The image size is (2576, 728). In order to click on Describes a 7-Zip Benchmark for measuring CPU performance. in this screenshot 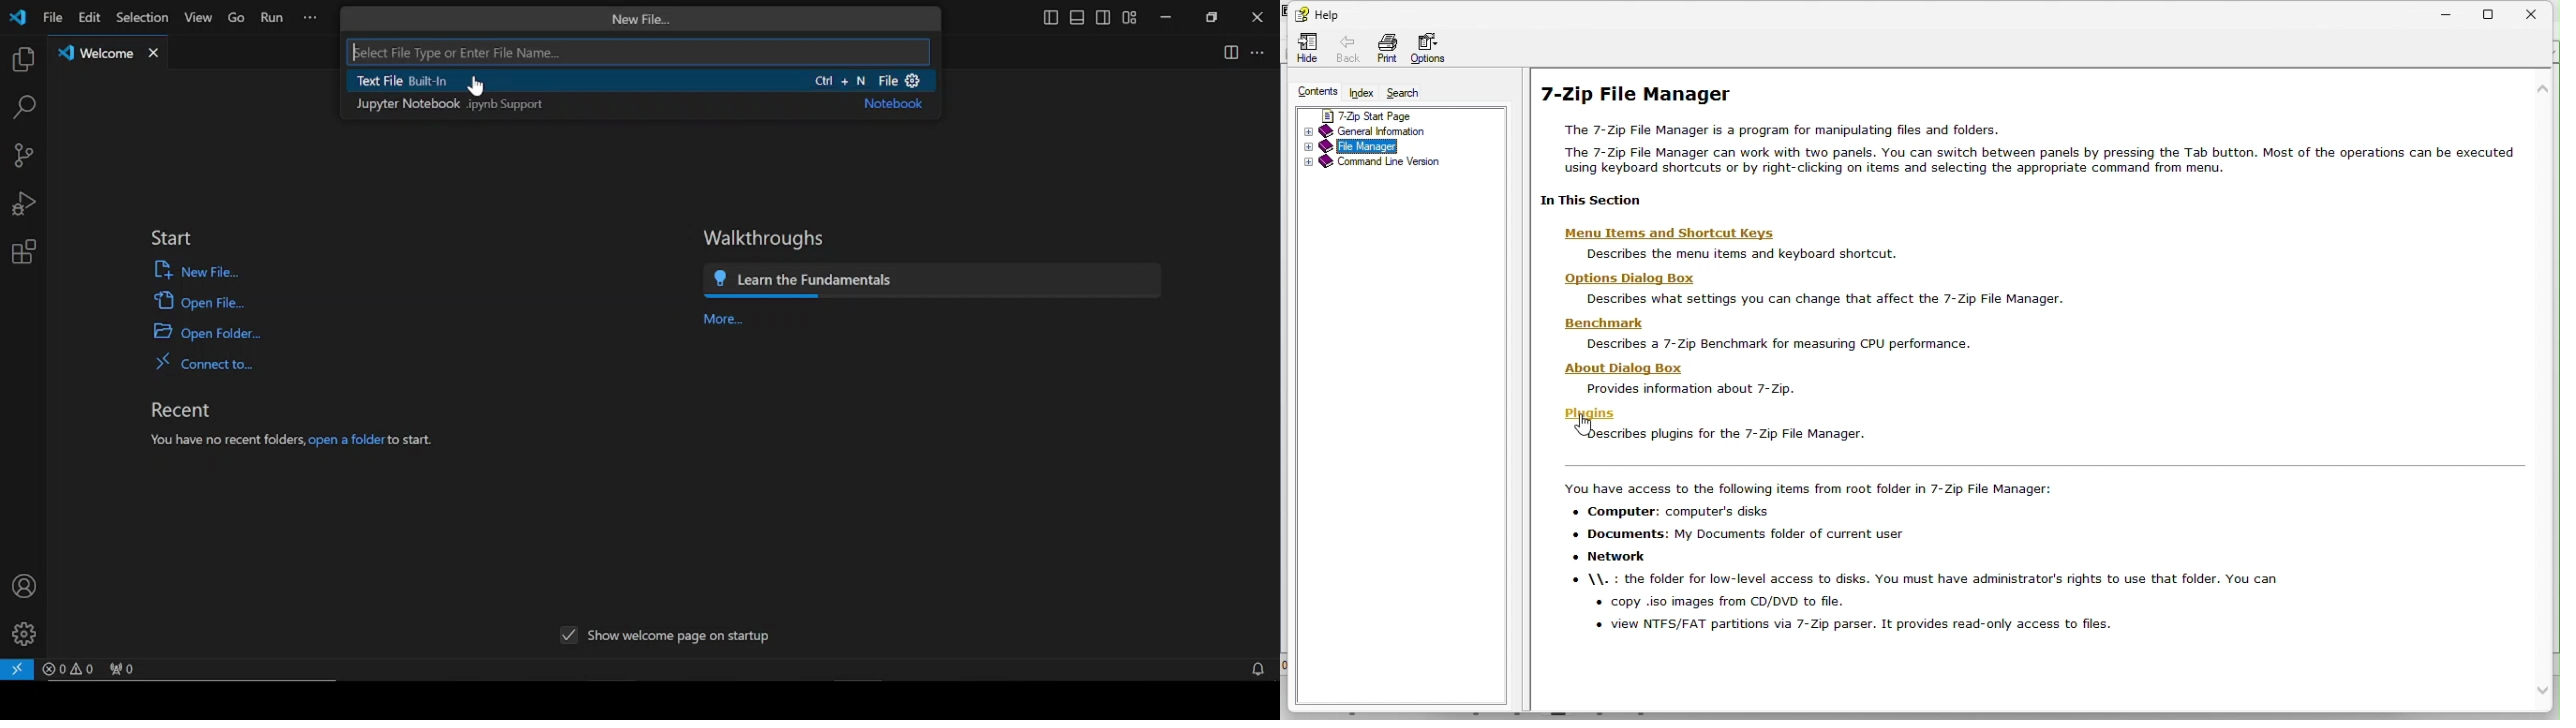, I will do `click(1787, 344)`.